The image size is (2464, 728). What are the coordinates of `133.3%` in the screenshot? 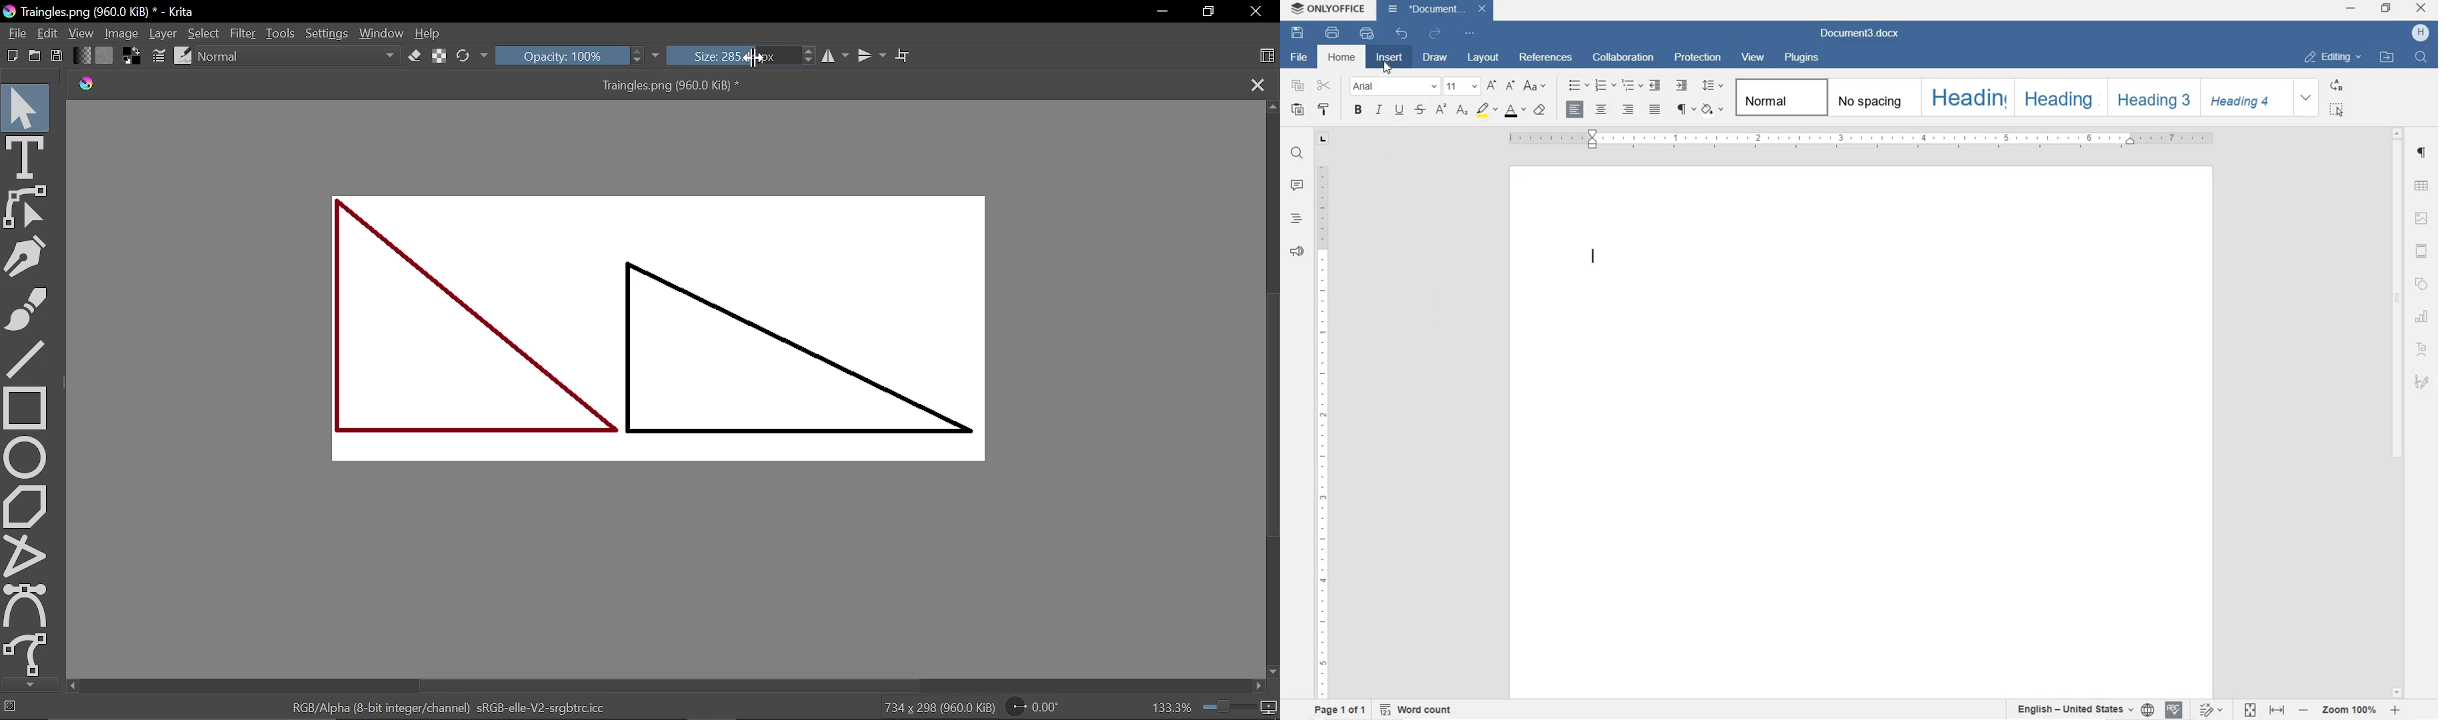 It's located at (1207, 705).